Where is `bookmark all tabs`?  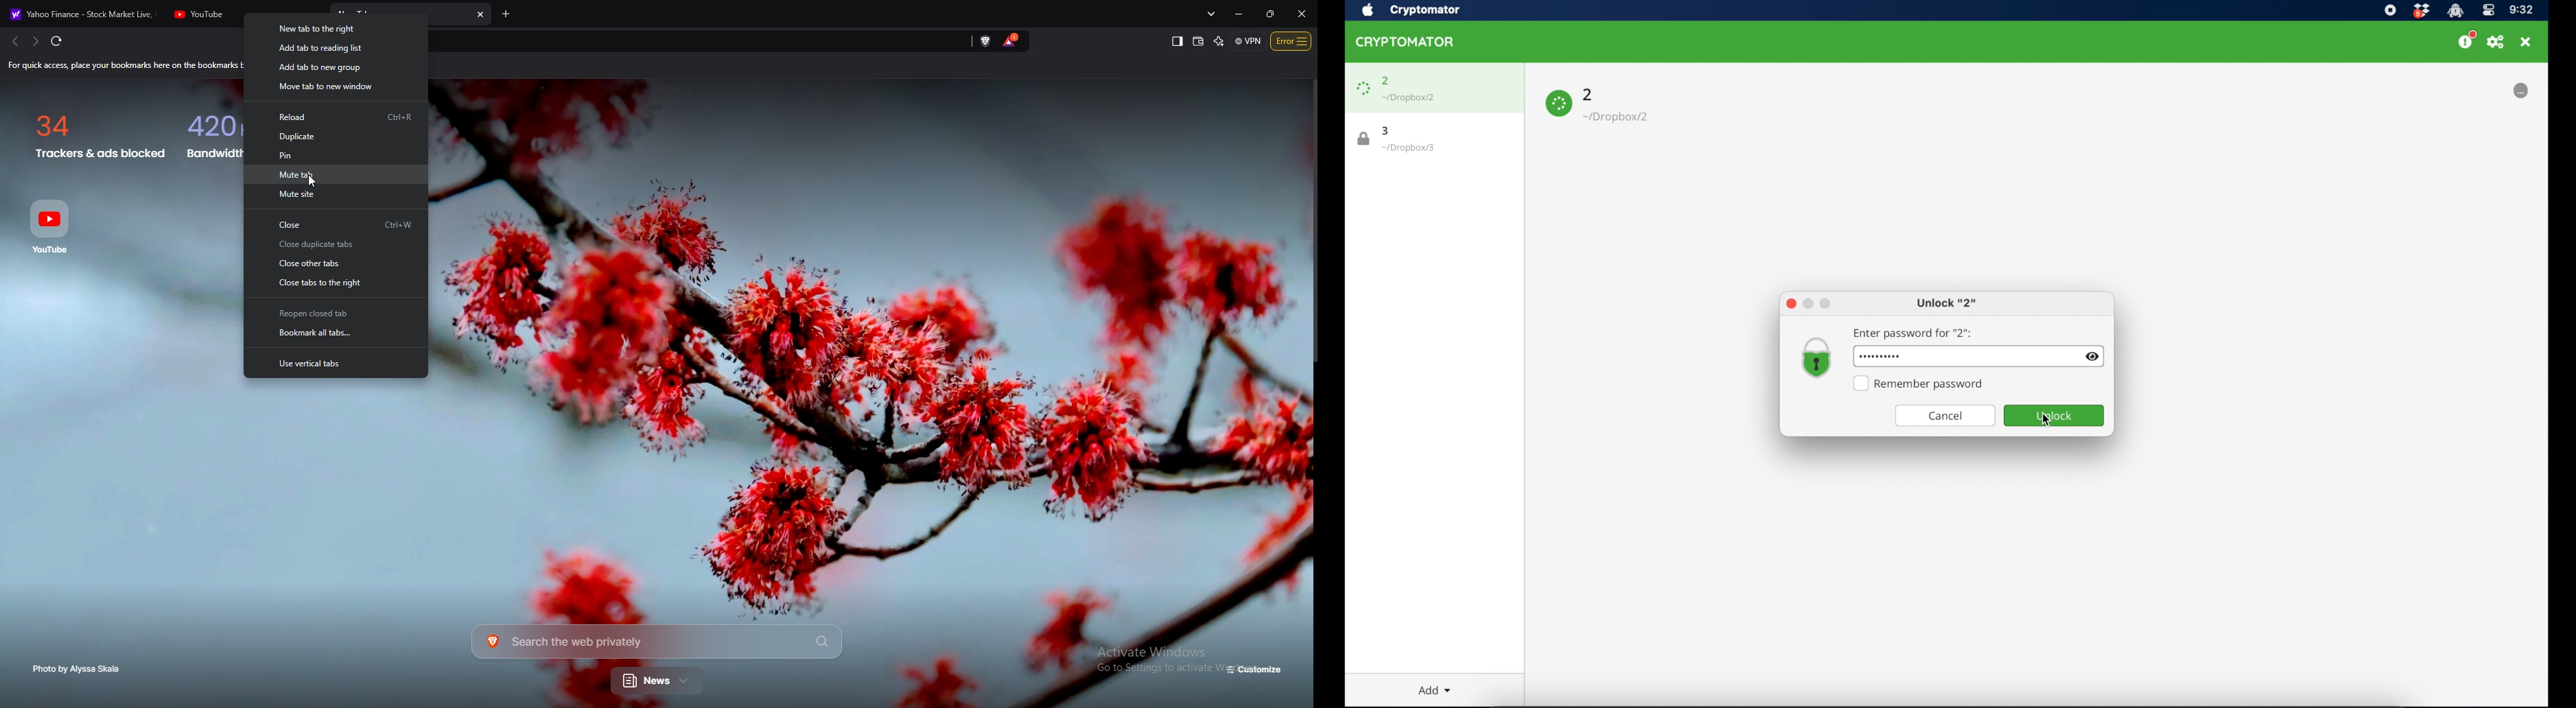 bookmark all tabs is located at coordinates (332, 333).